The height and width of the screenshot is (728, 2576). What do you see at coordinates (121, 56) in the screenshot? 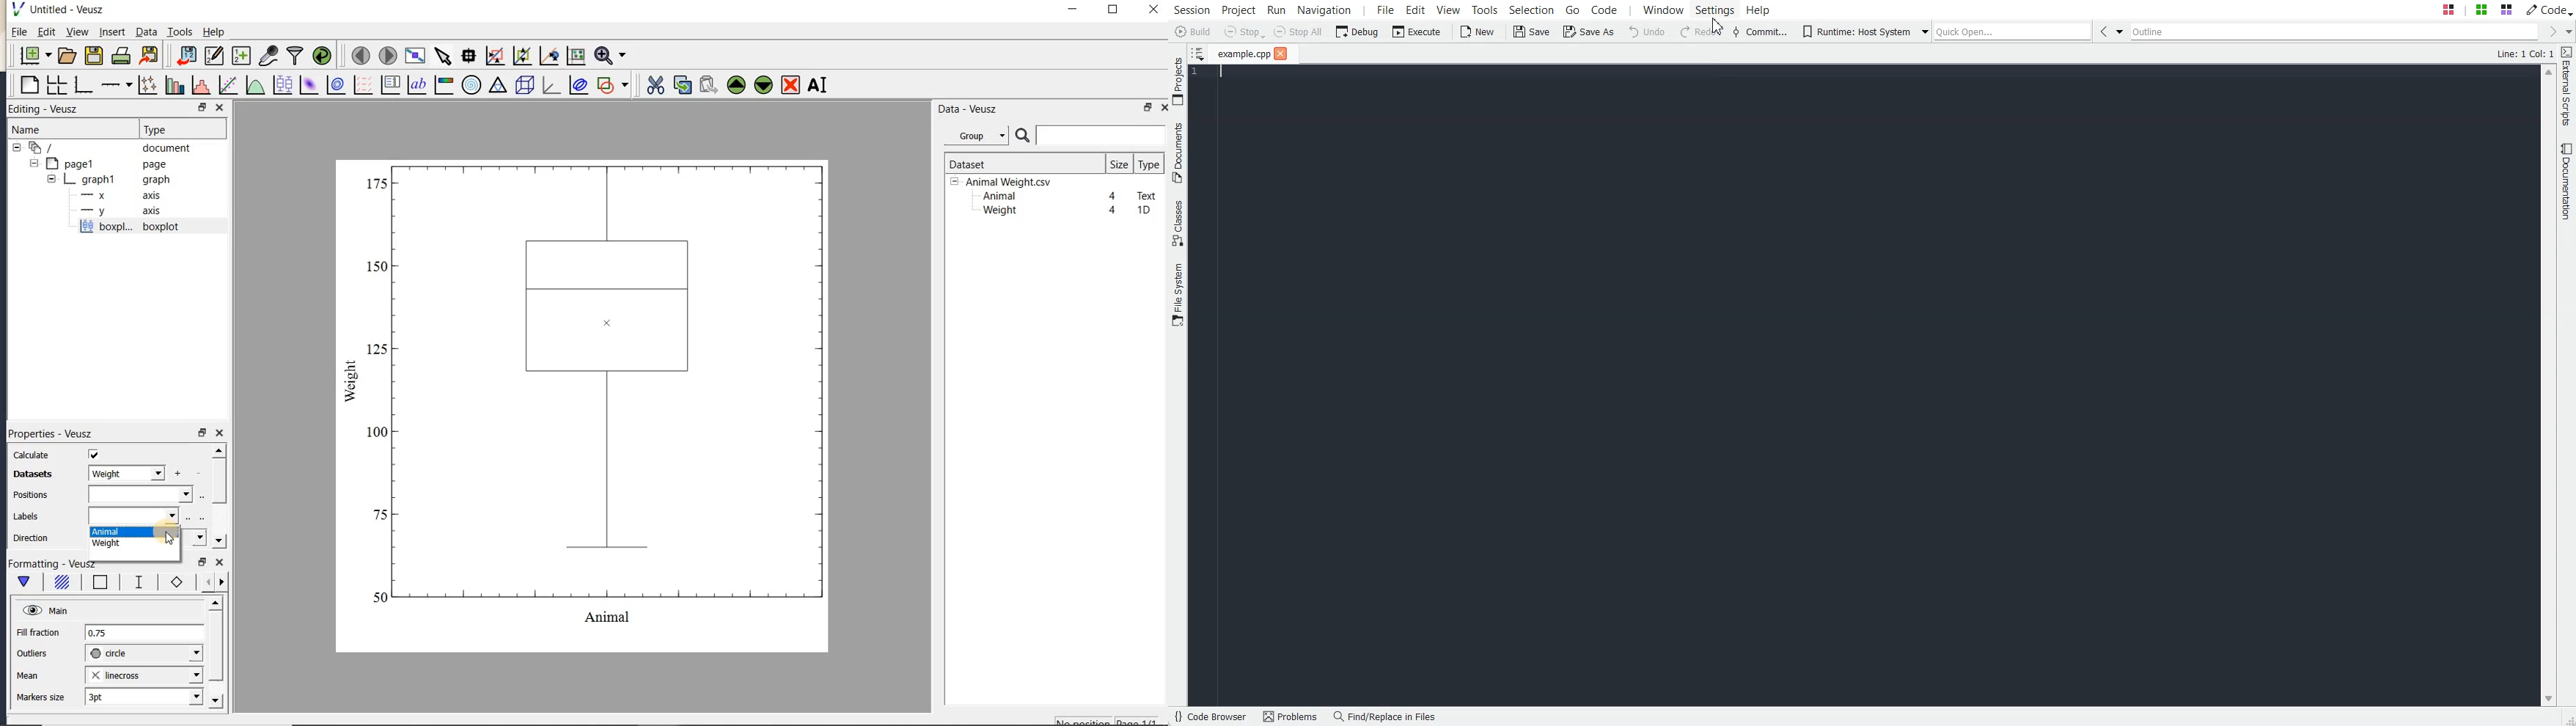
I see `print the document` at bounding box center [121, 56].